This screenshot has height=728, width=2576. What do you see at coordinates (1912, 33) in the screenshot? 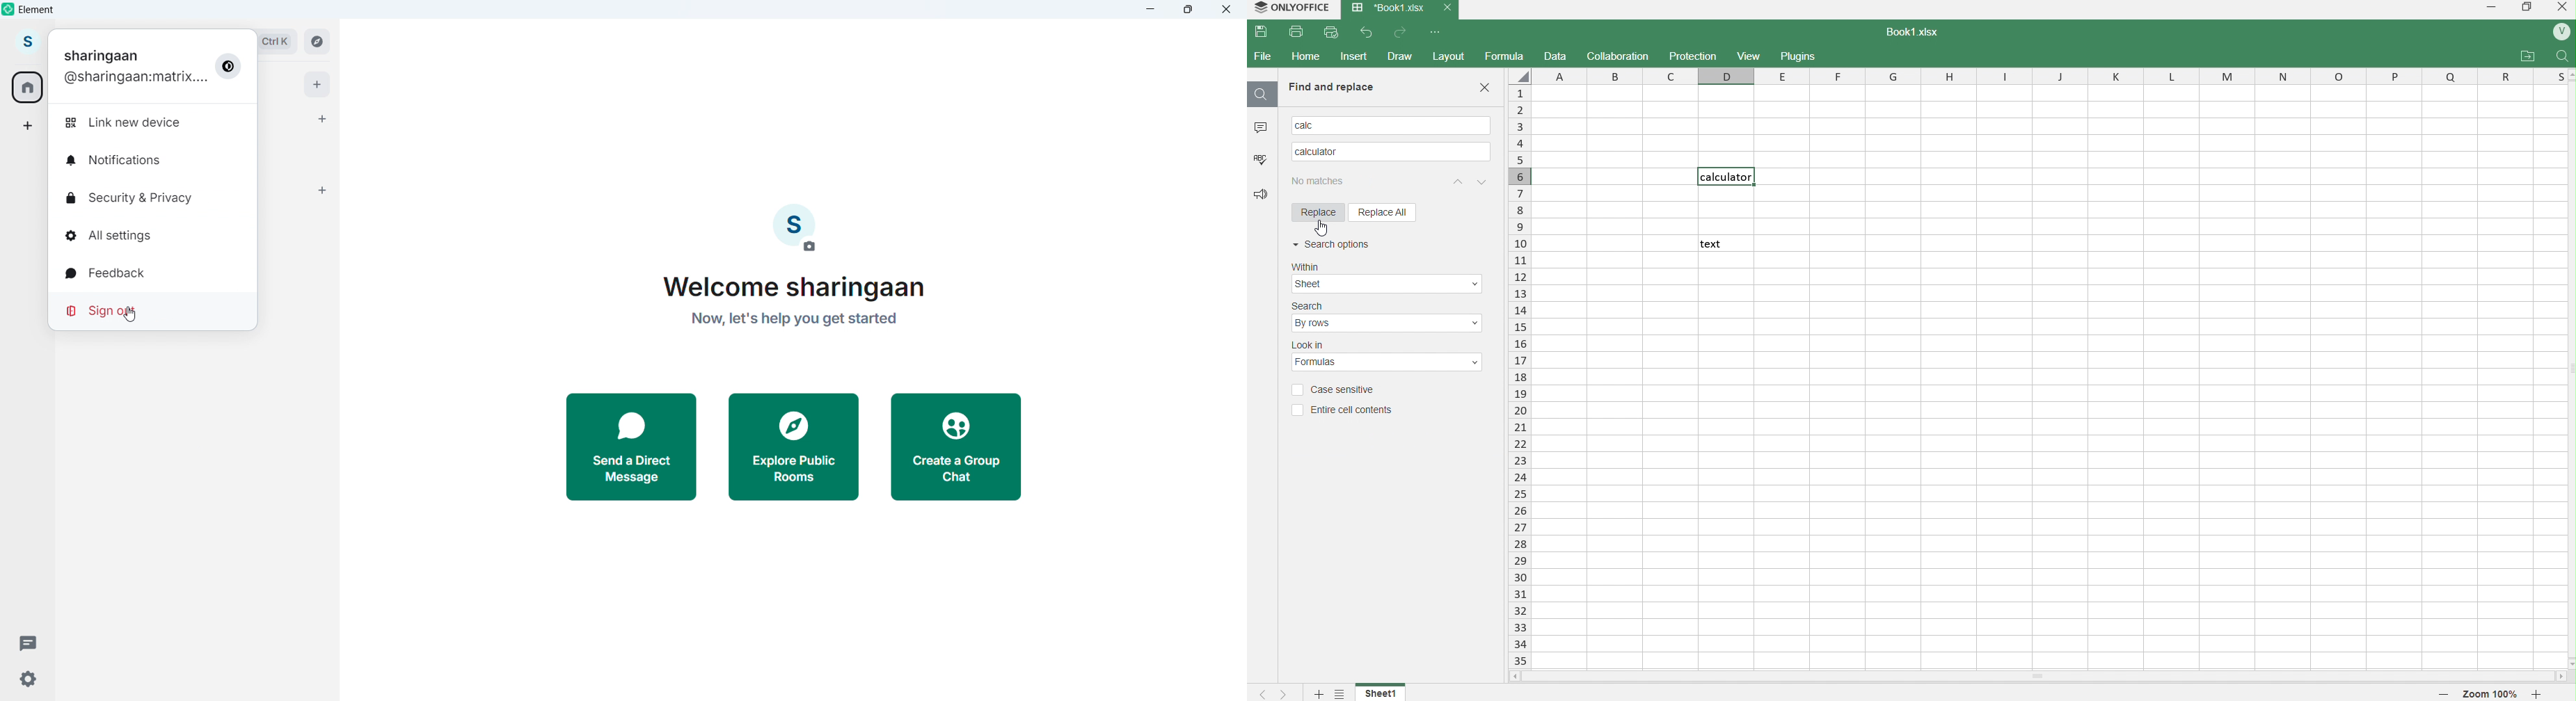
I see `book1.xlsx` at bounding box center [1912, 33].